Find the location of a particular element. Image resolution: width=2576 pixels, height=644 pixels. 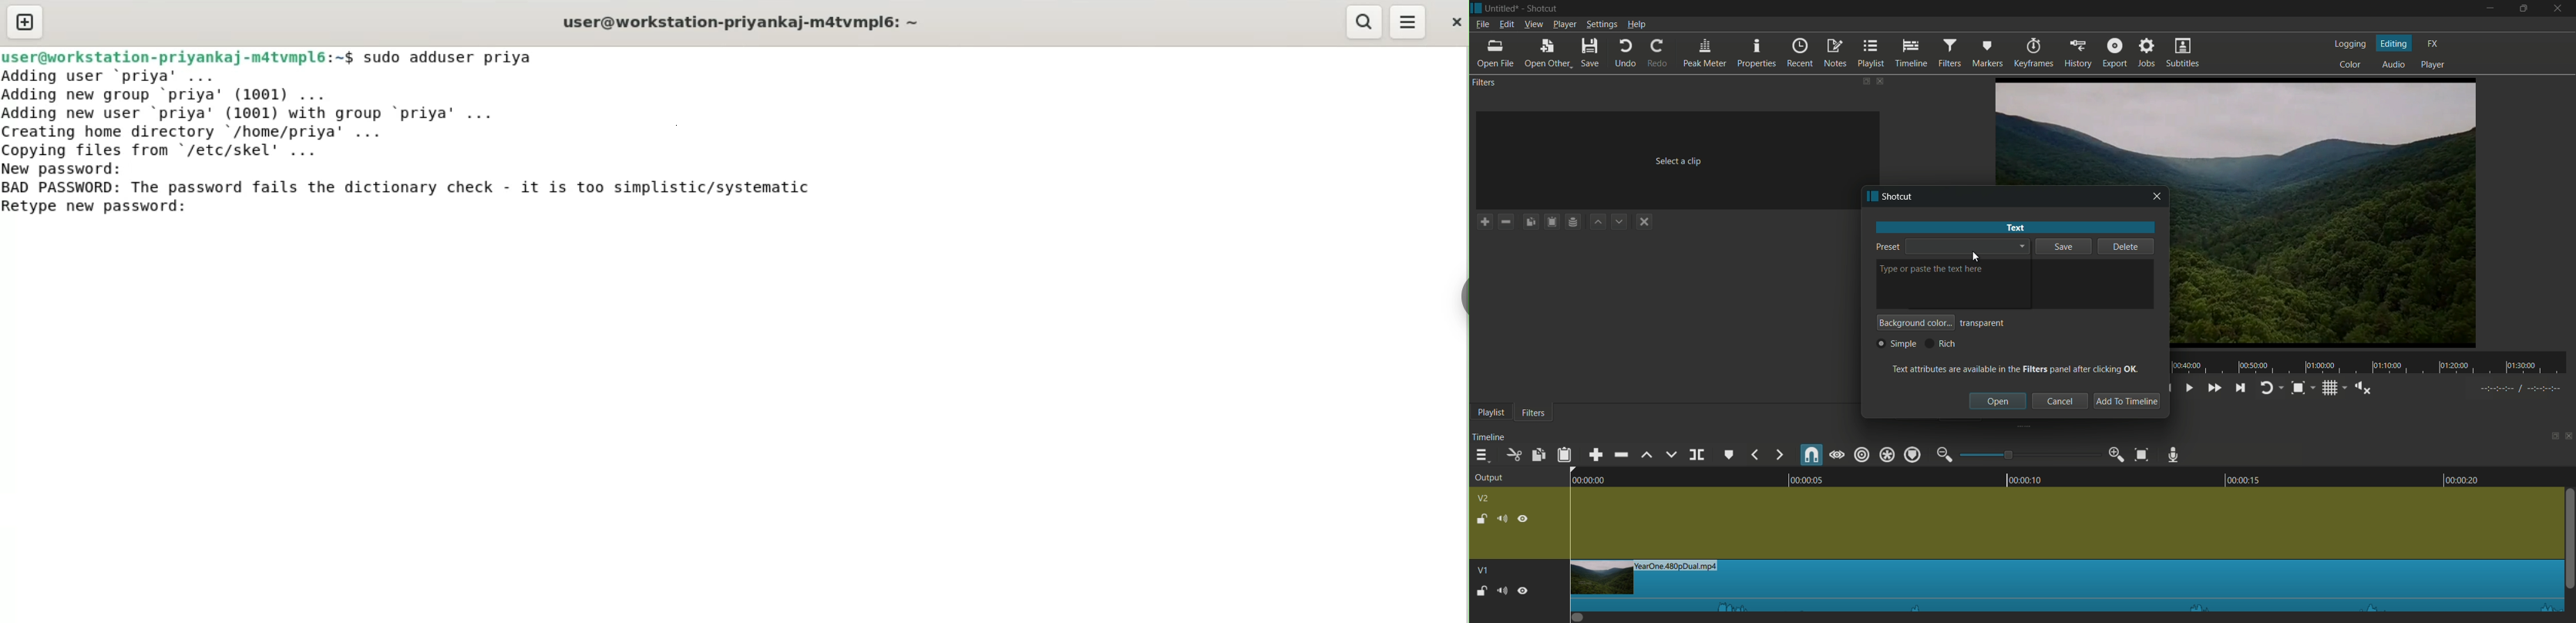

toggle player looping is located at coordinates (2266, 388).